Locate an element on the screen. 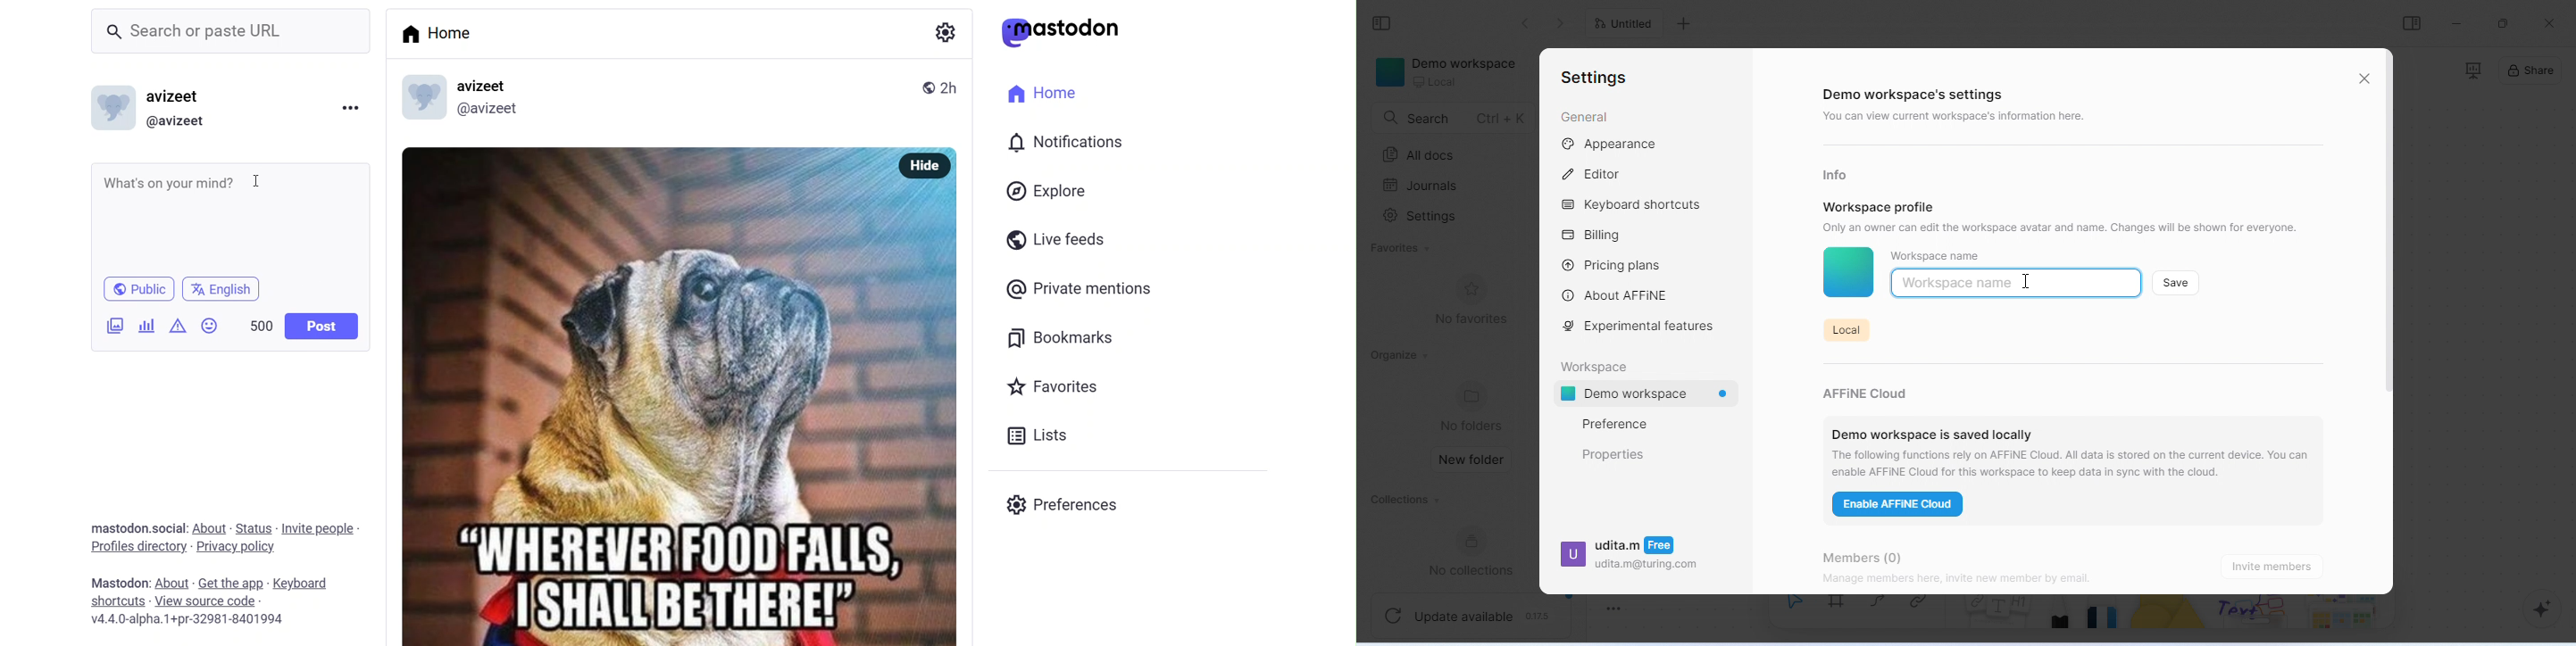 Image resolution: width=2576 pixels, height=672 pixels. workspace name is located at coordinates (1958, 283).